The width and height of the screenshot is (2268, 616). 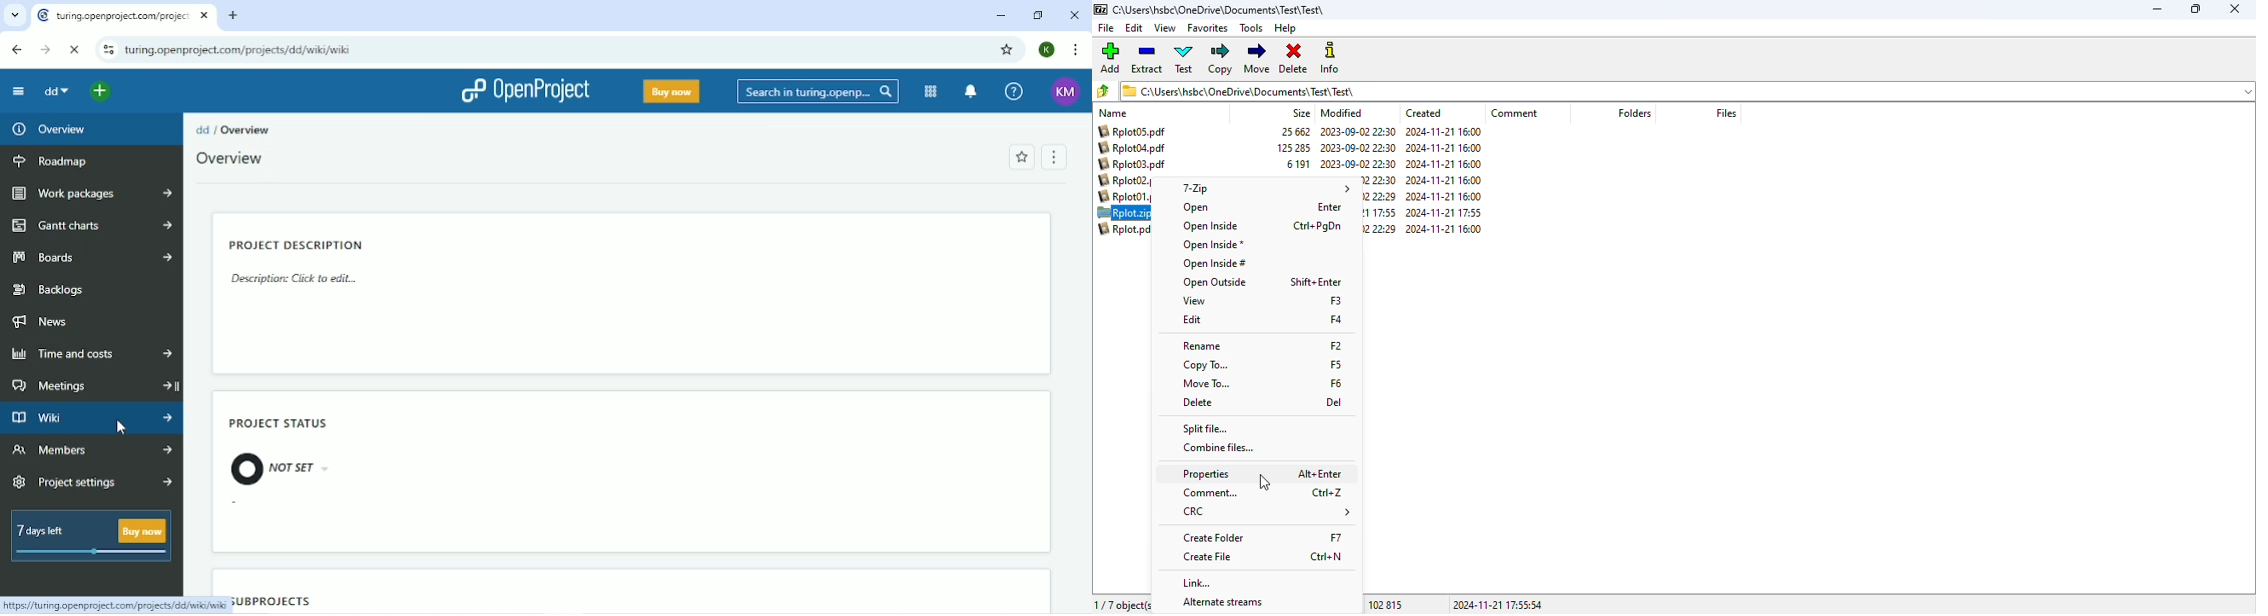 What do you see at coordinates (1286, 28) in the screenshot?
I see `help` at bounding box center [1286, 28].